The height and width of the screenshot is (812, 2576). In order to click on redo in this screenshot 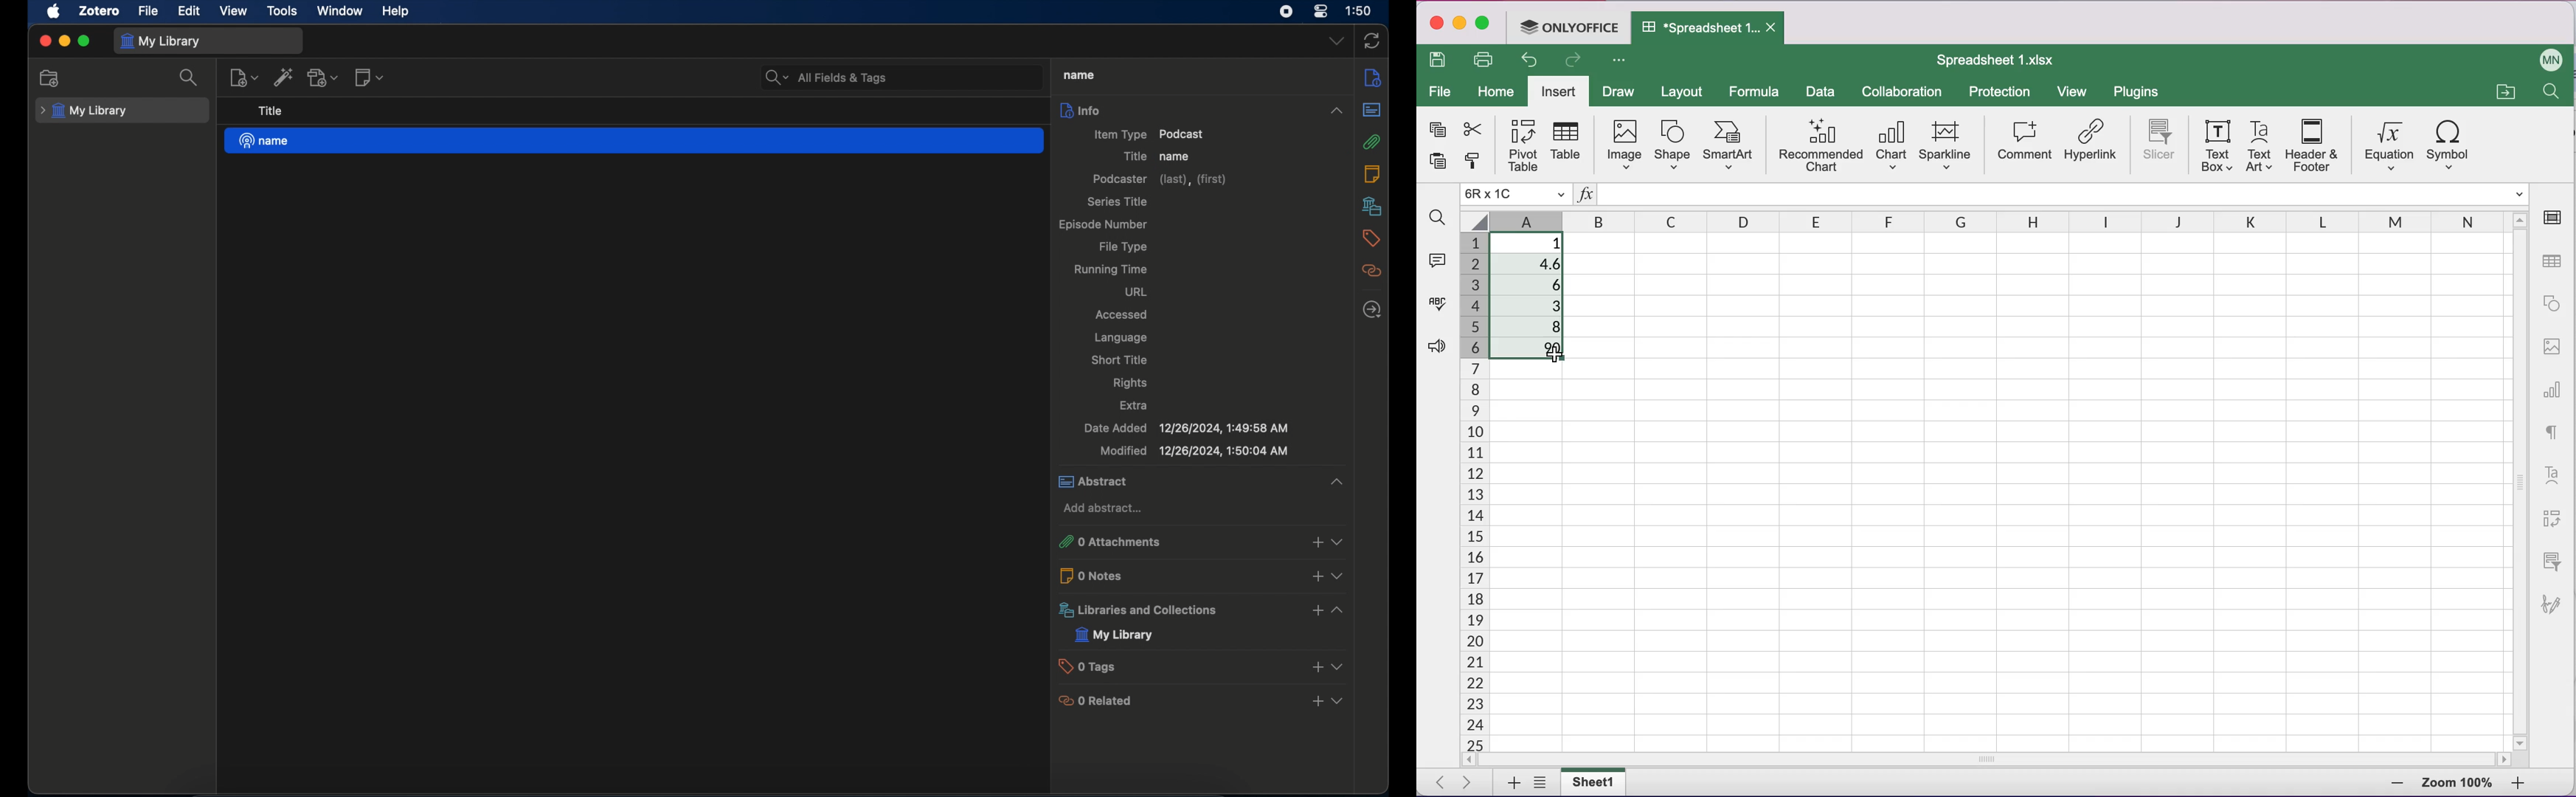, I will do `click(1576, 61)`.